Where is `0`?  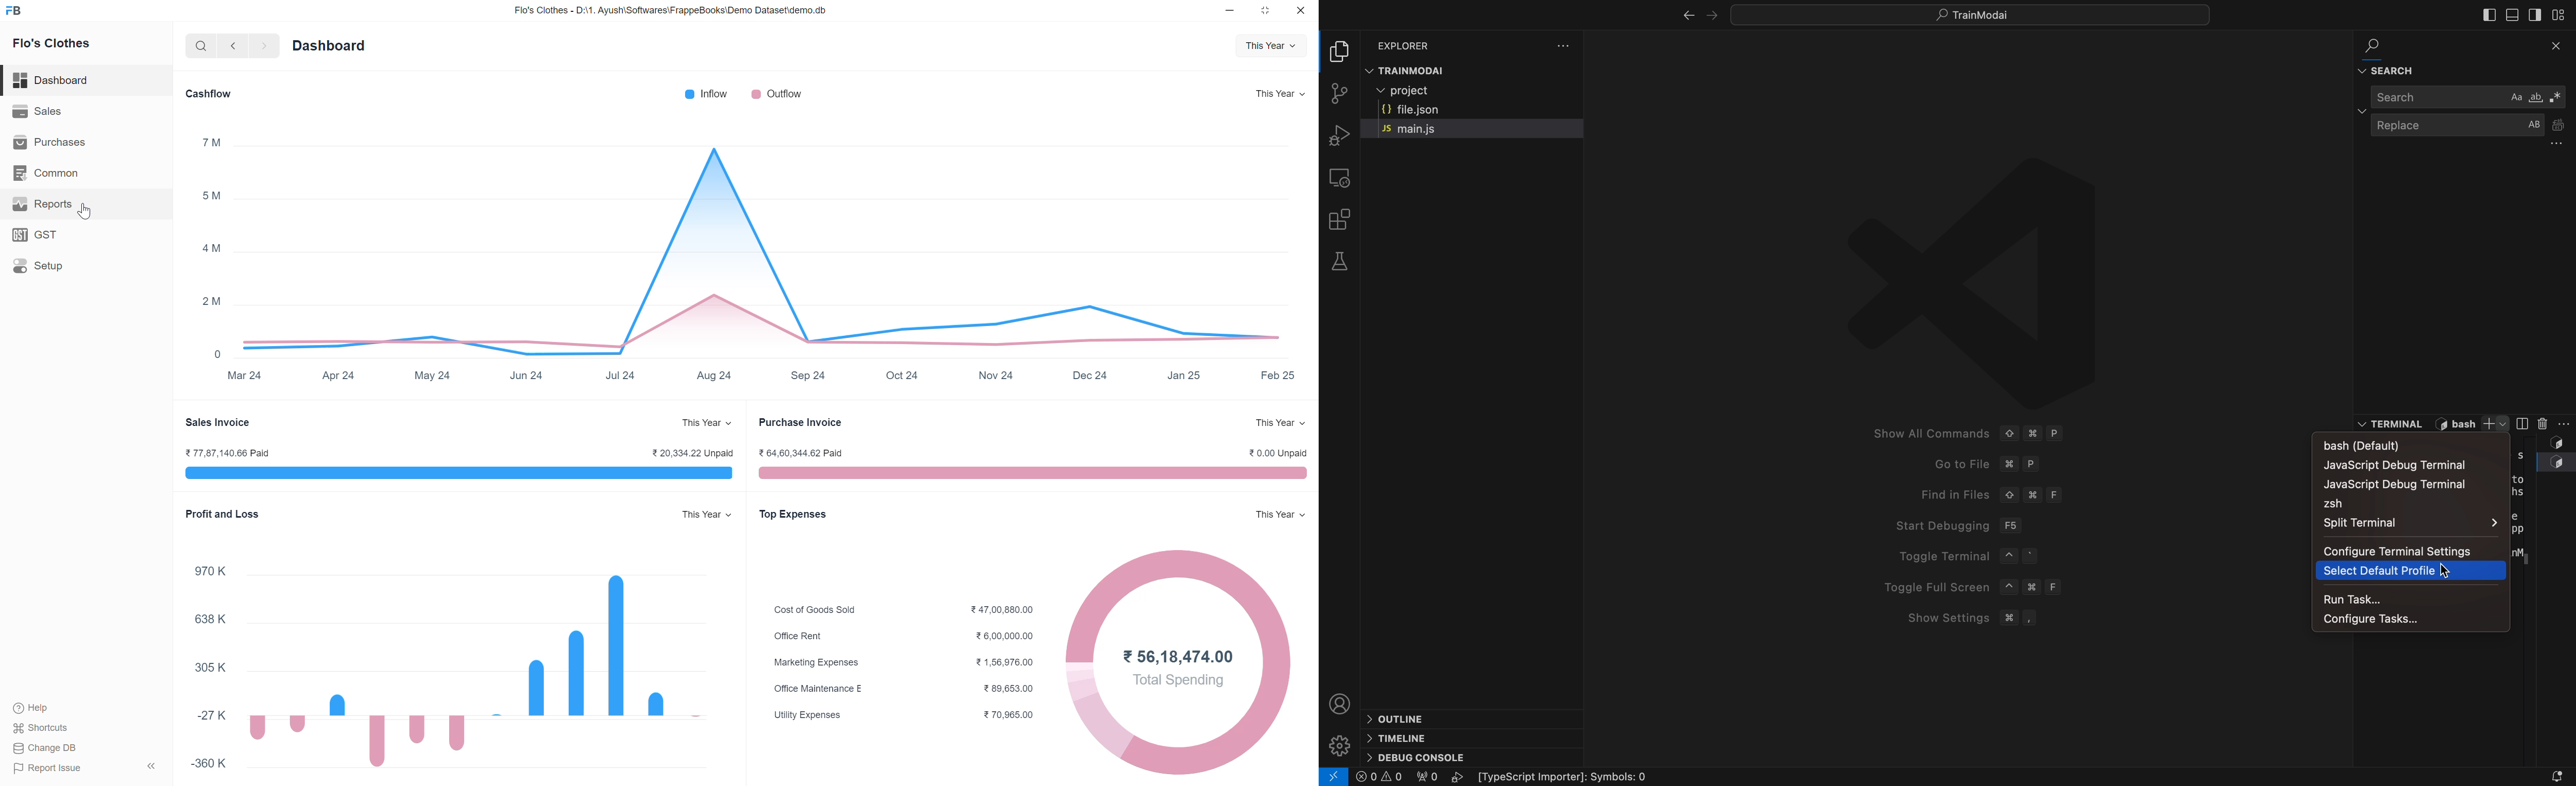
0 is located at coordinates (215, 354).